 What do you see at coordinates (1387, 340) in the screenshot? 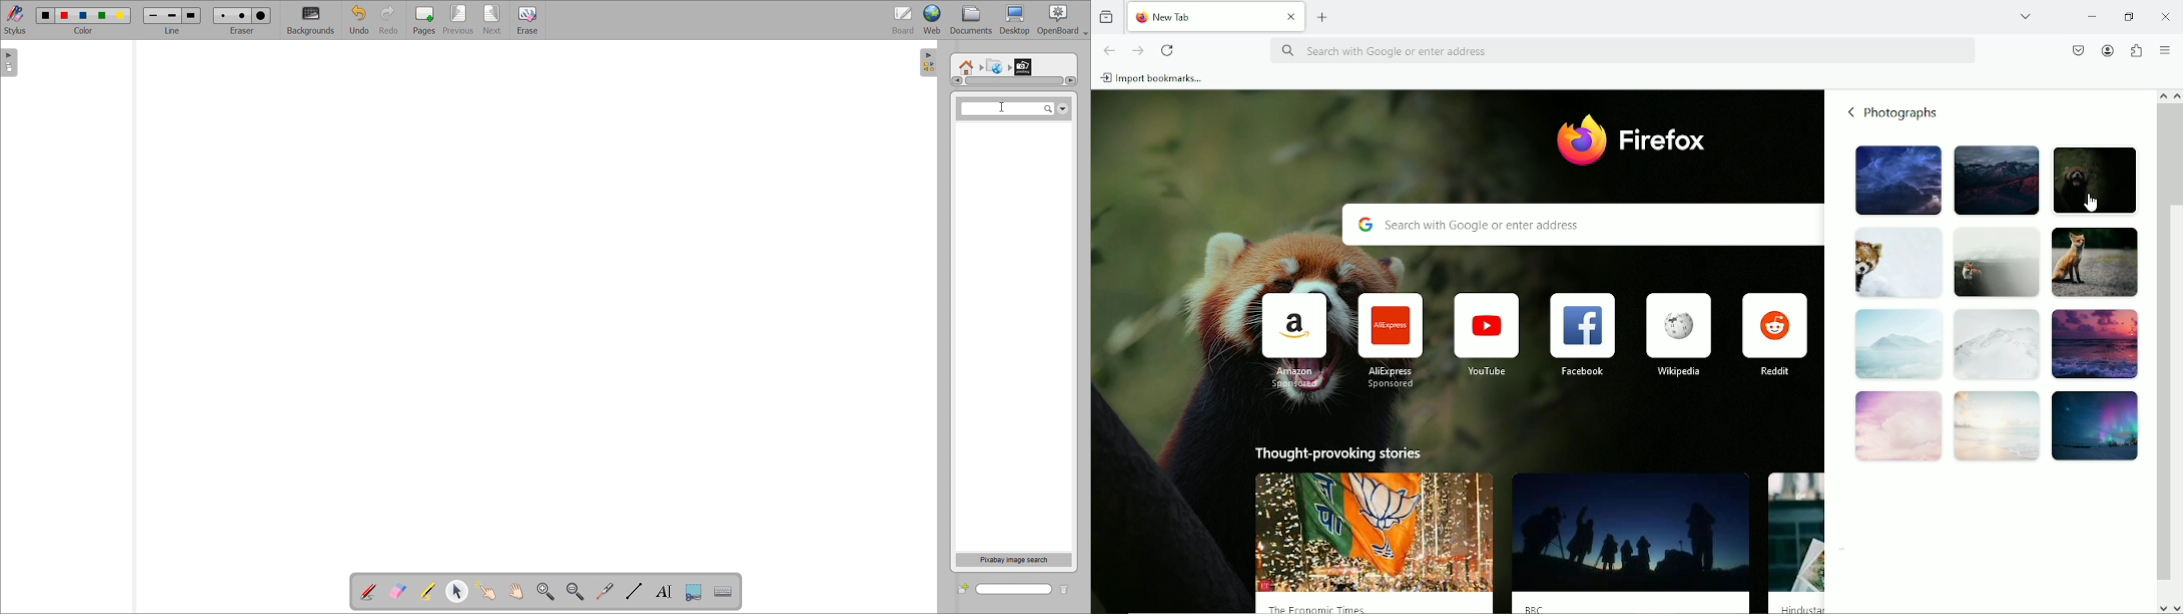
I see `AliExpress sponsored` at bounding box center [1387, 340].